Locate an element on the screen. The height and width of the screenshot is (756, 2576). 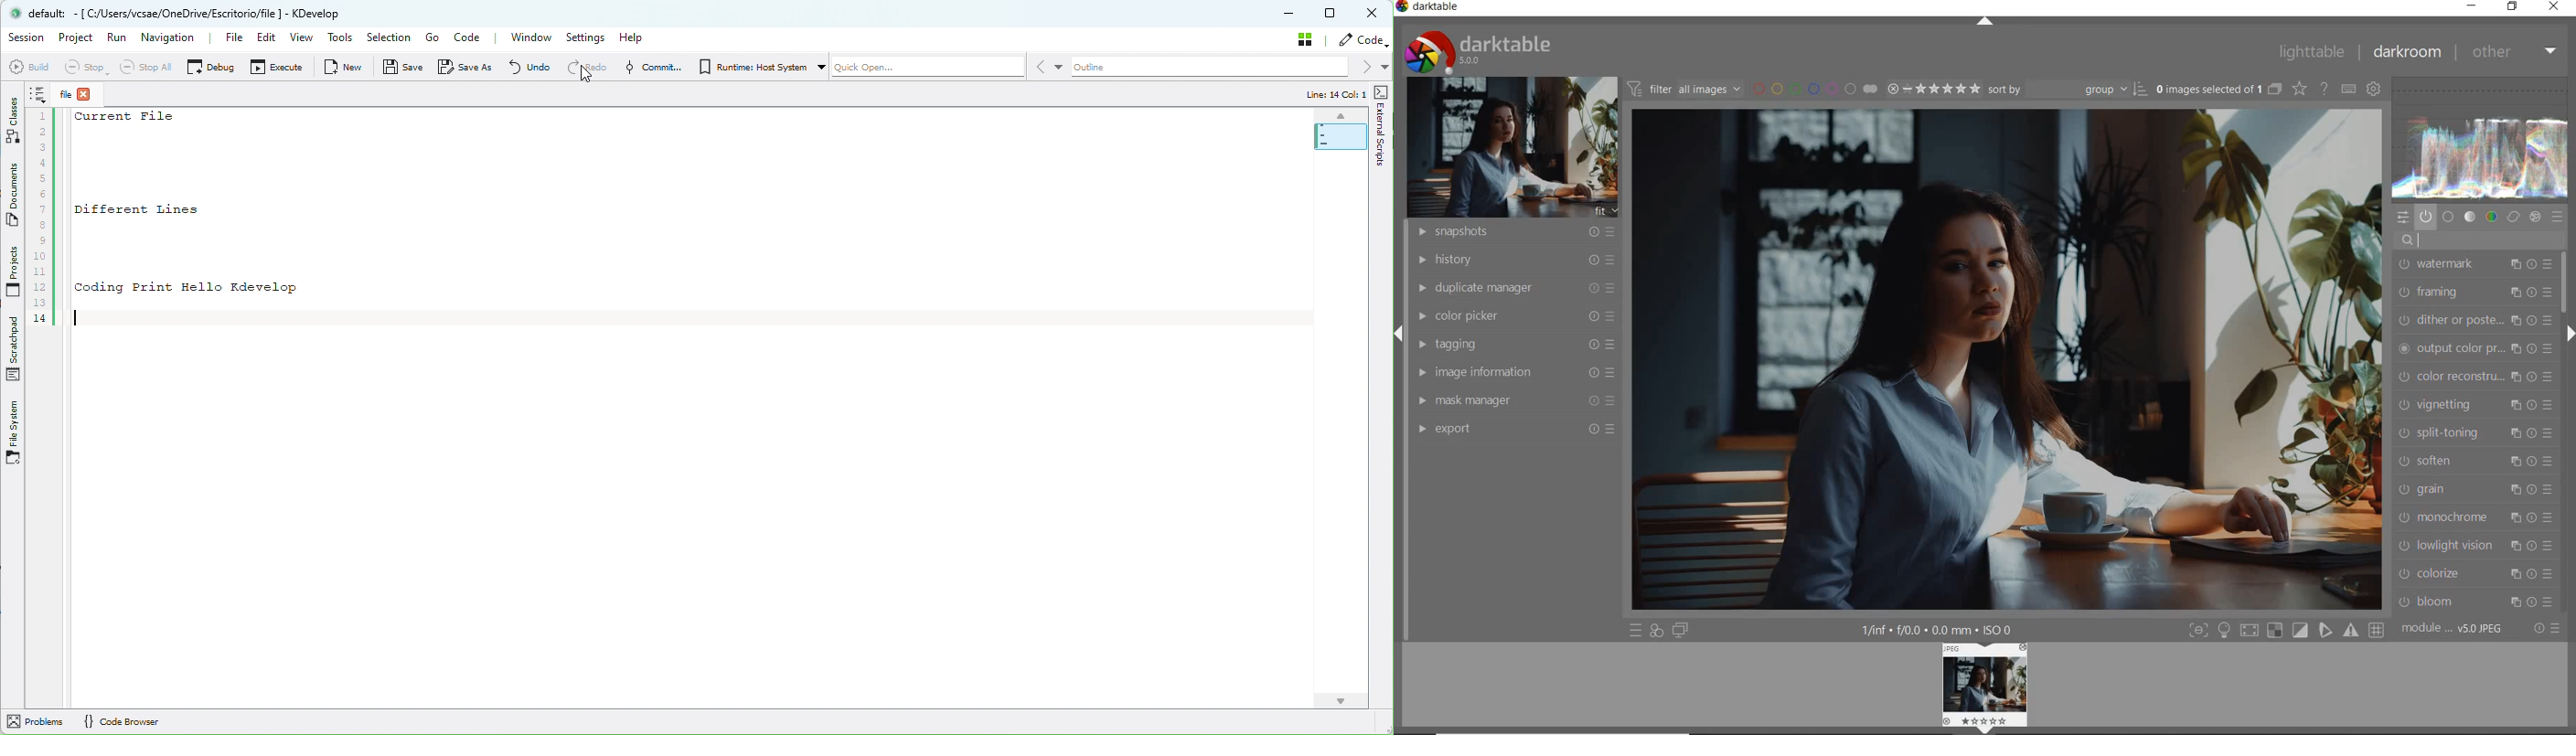
watermark is located at coordinates (2474, 265).